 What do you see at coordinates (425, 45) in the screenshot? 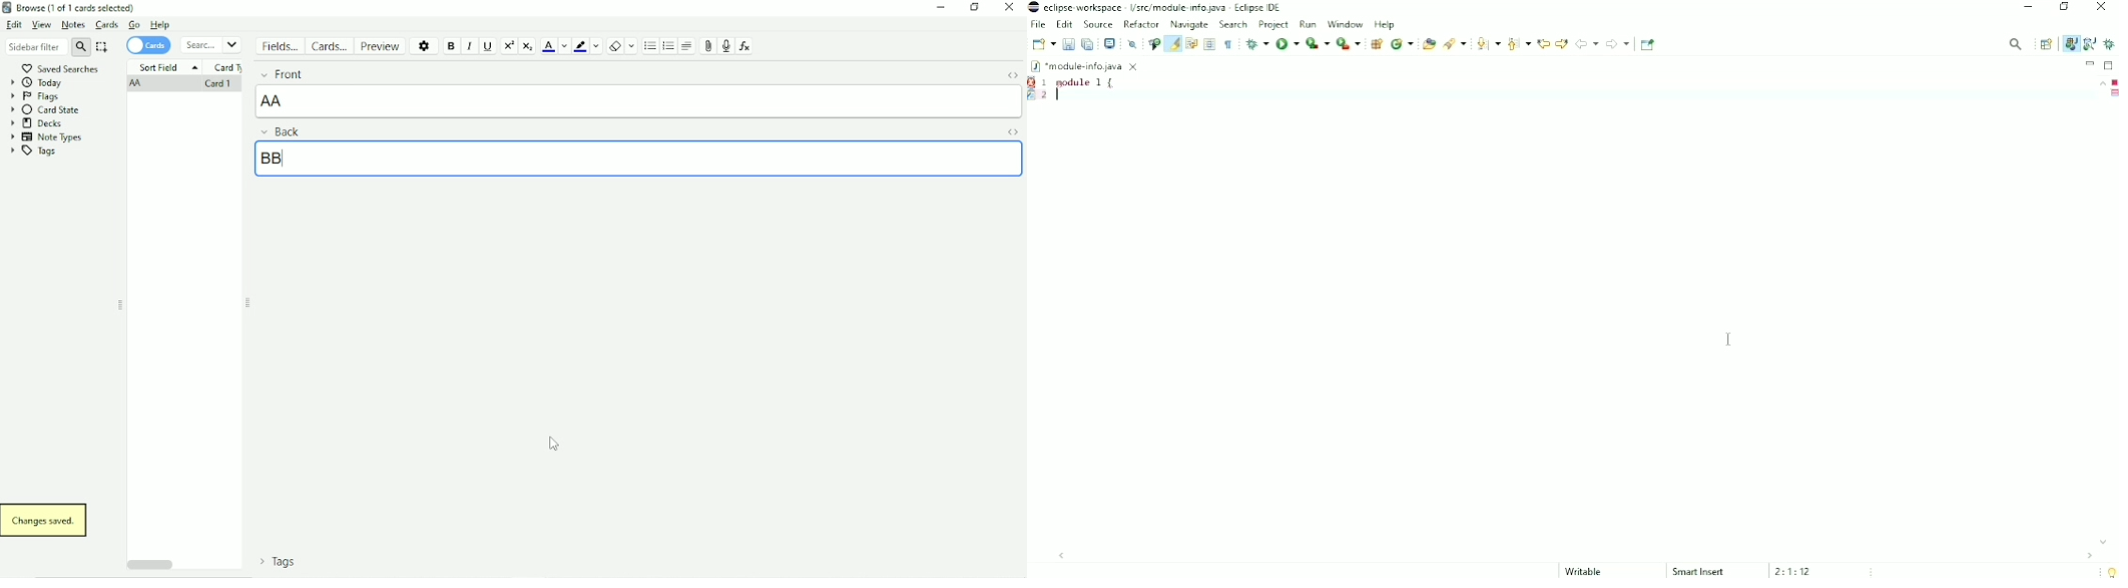
I see `Options` at bounding box center [425, 45].